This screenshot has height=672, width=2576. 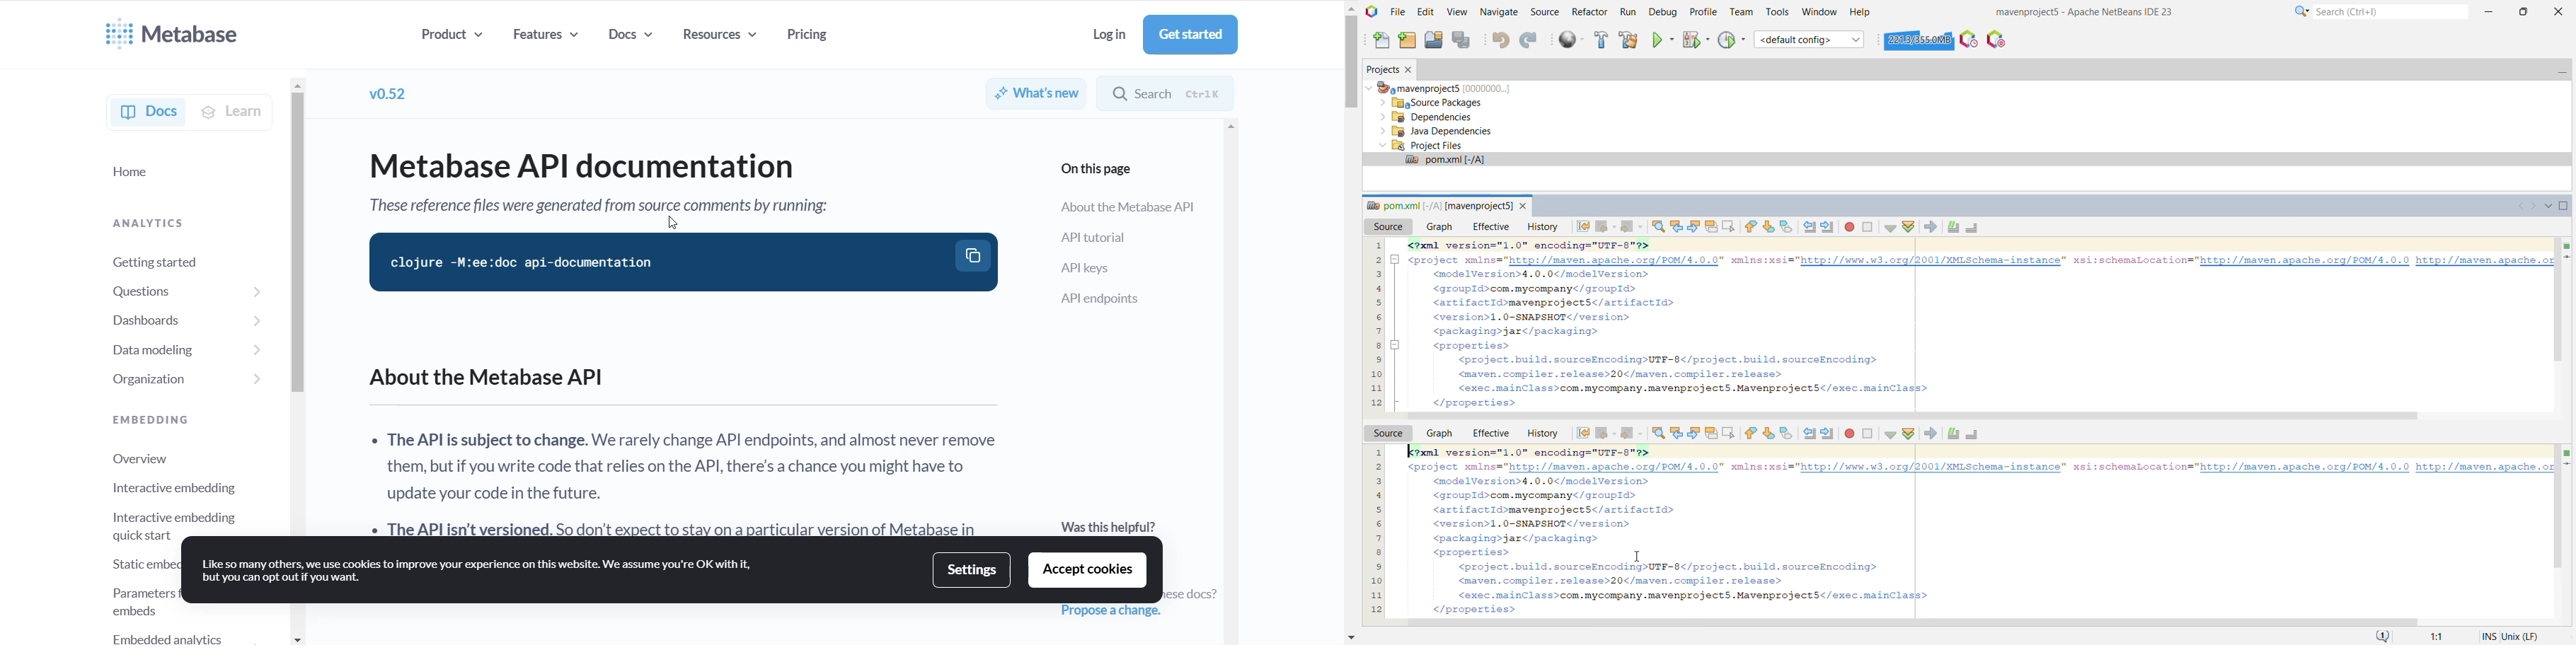 What do you see at coordinates (1431, 117) in the screenshot?
I see `Dependencies` at bounding box center [1431, 117].